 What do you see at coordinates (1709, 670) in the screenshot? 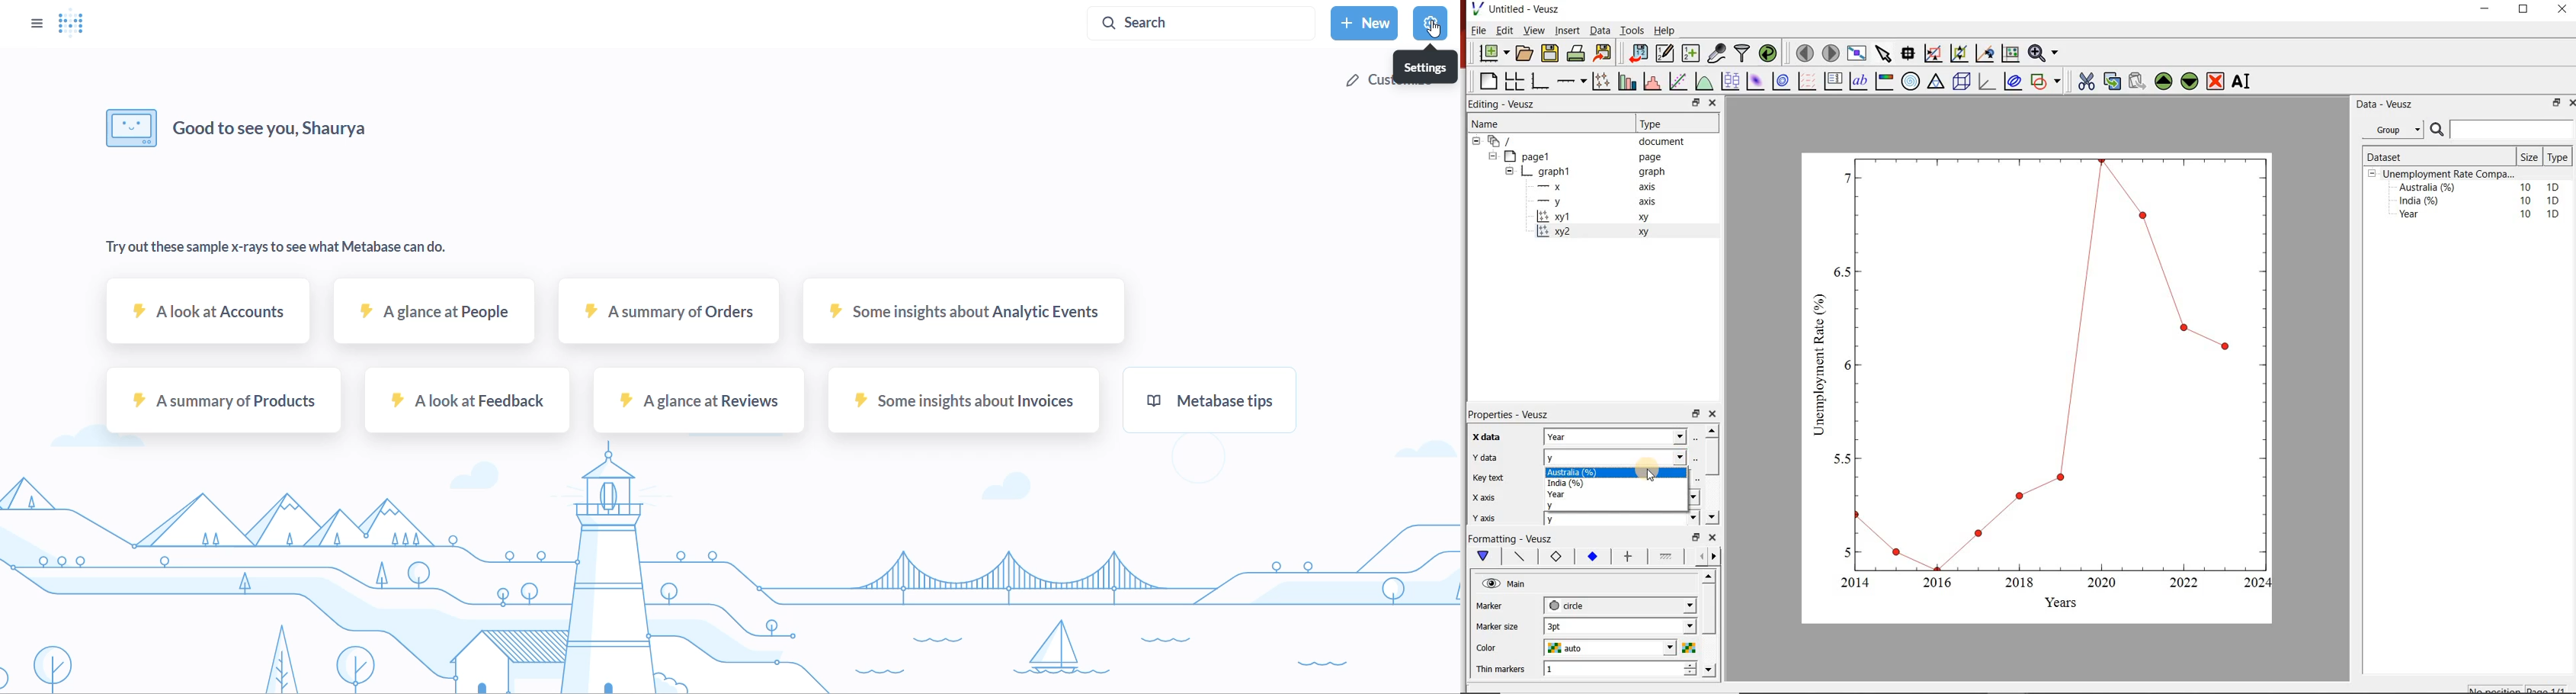
I see `move down` at bounding box center [1709, 670].